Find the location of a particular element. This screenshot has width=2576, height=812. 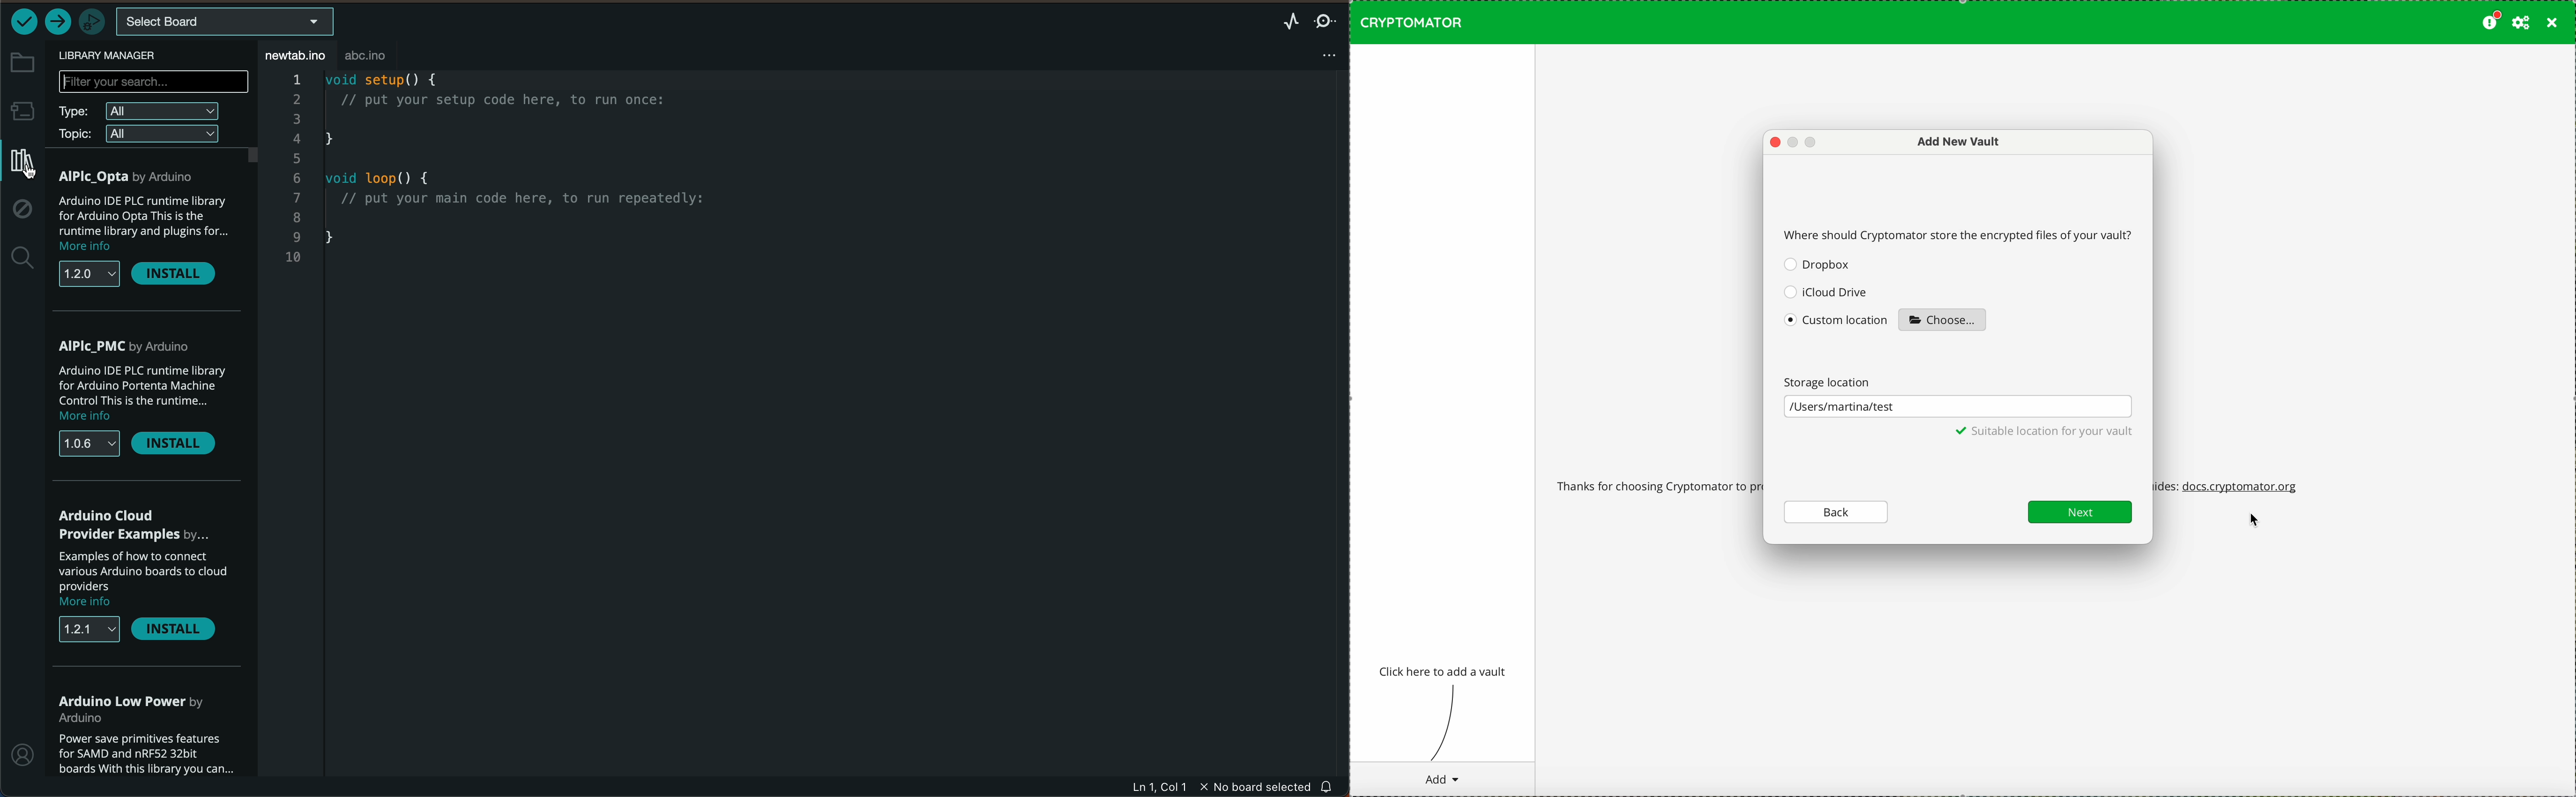

CRYPTOMATOR is located at coordinates (1411, 22).